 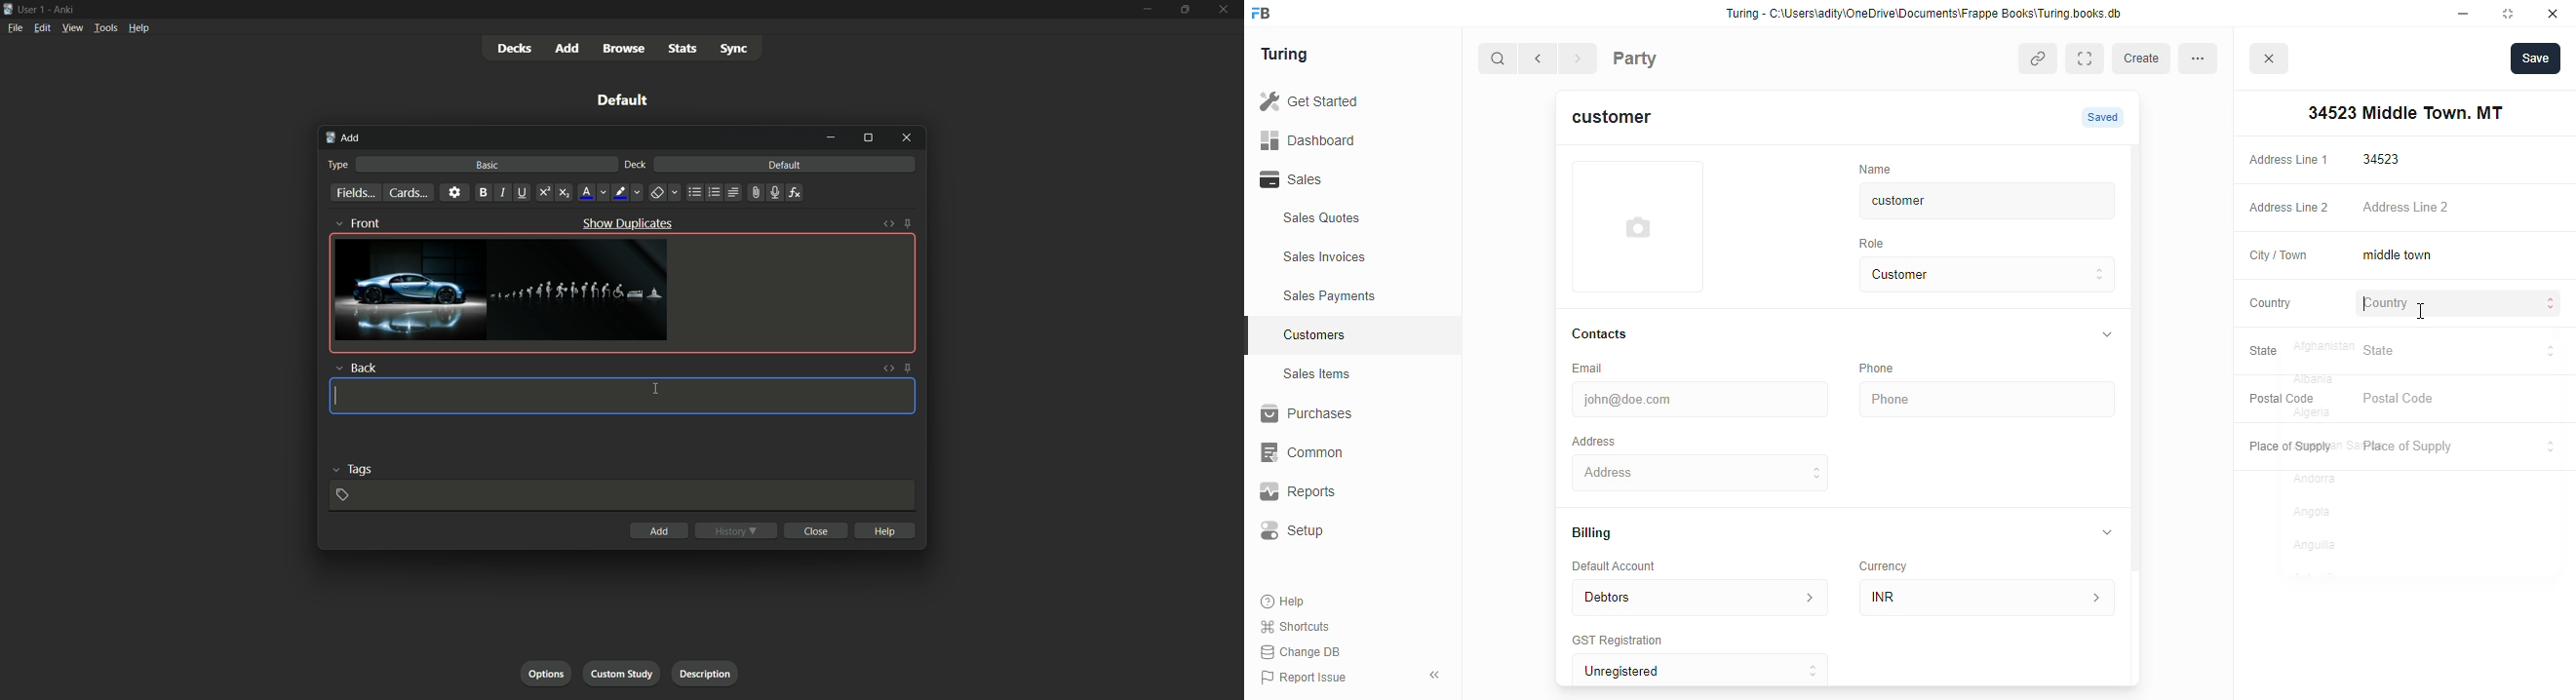 I want to click on second image added, so click(x=581, y=291).